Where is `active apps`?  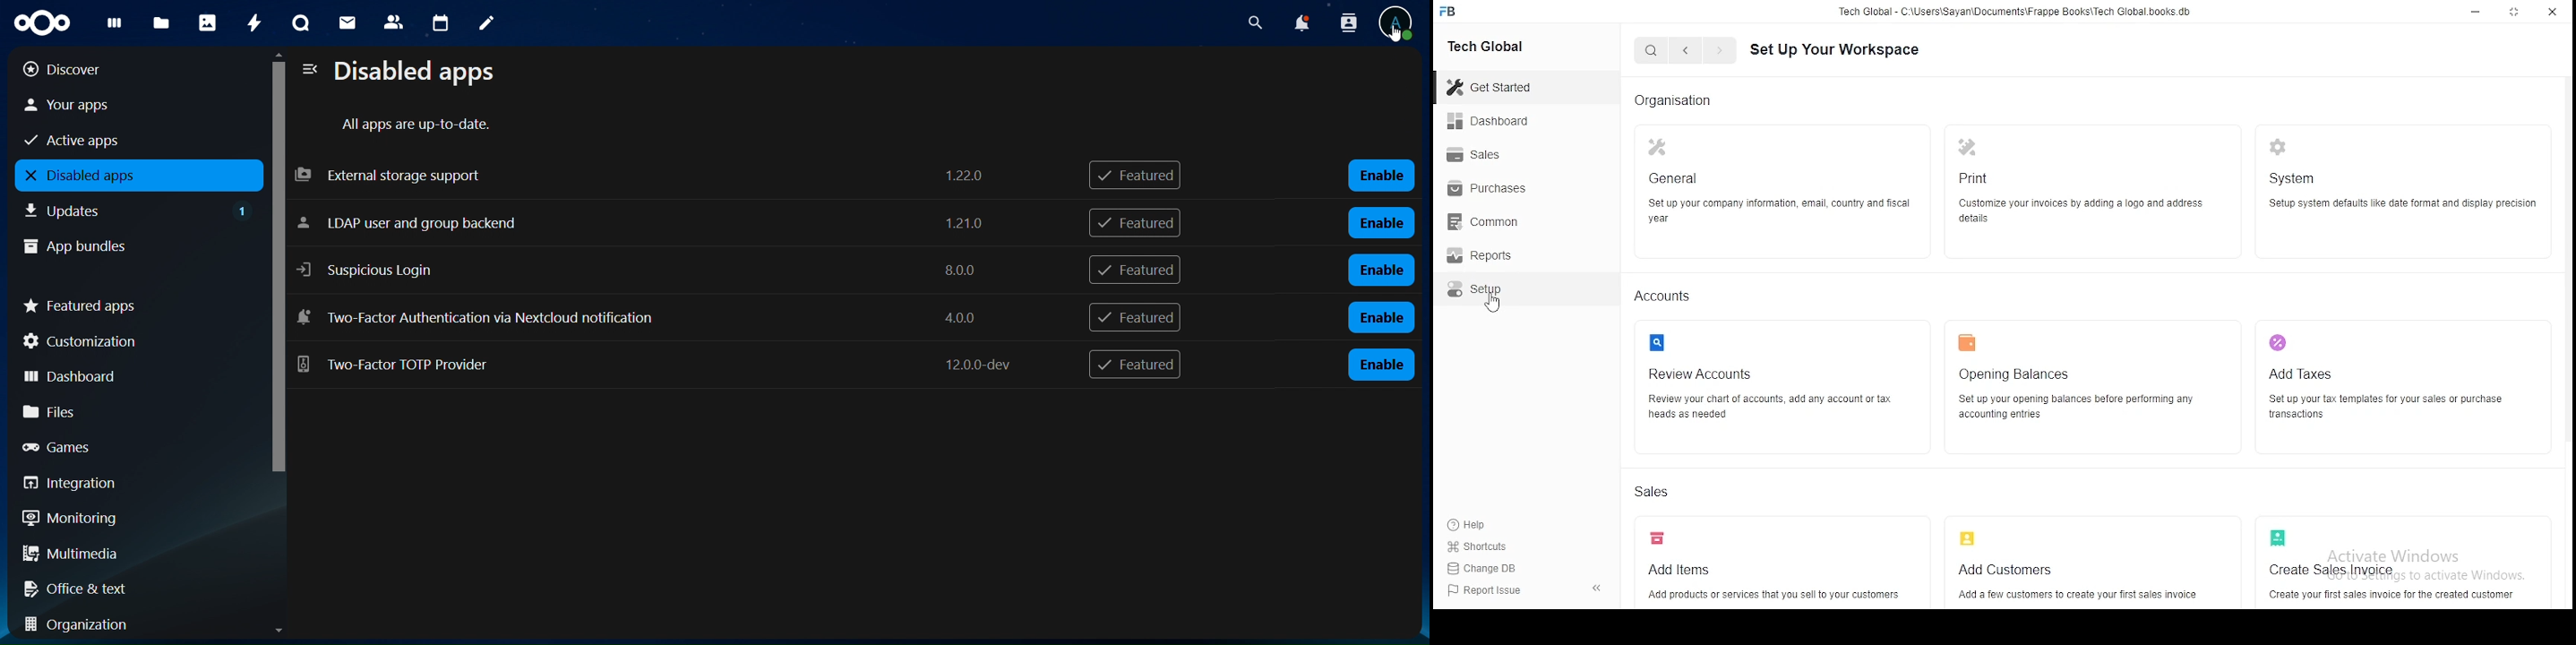 active apps is located at coordinates (120, 139).